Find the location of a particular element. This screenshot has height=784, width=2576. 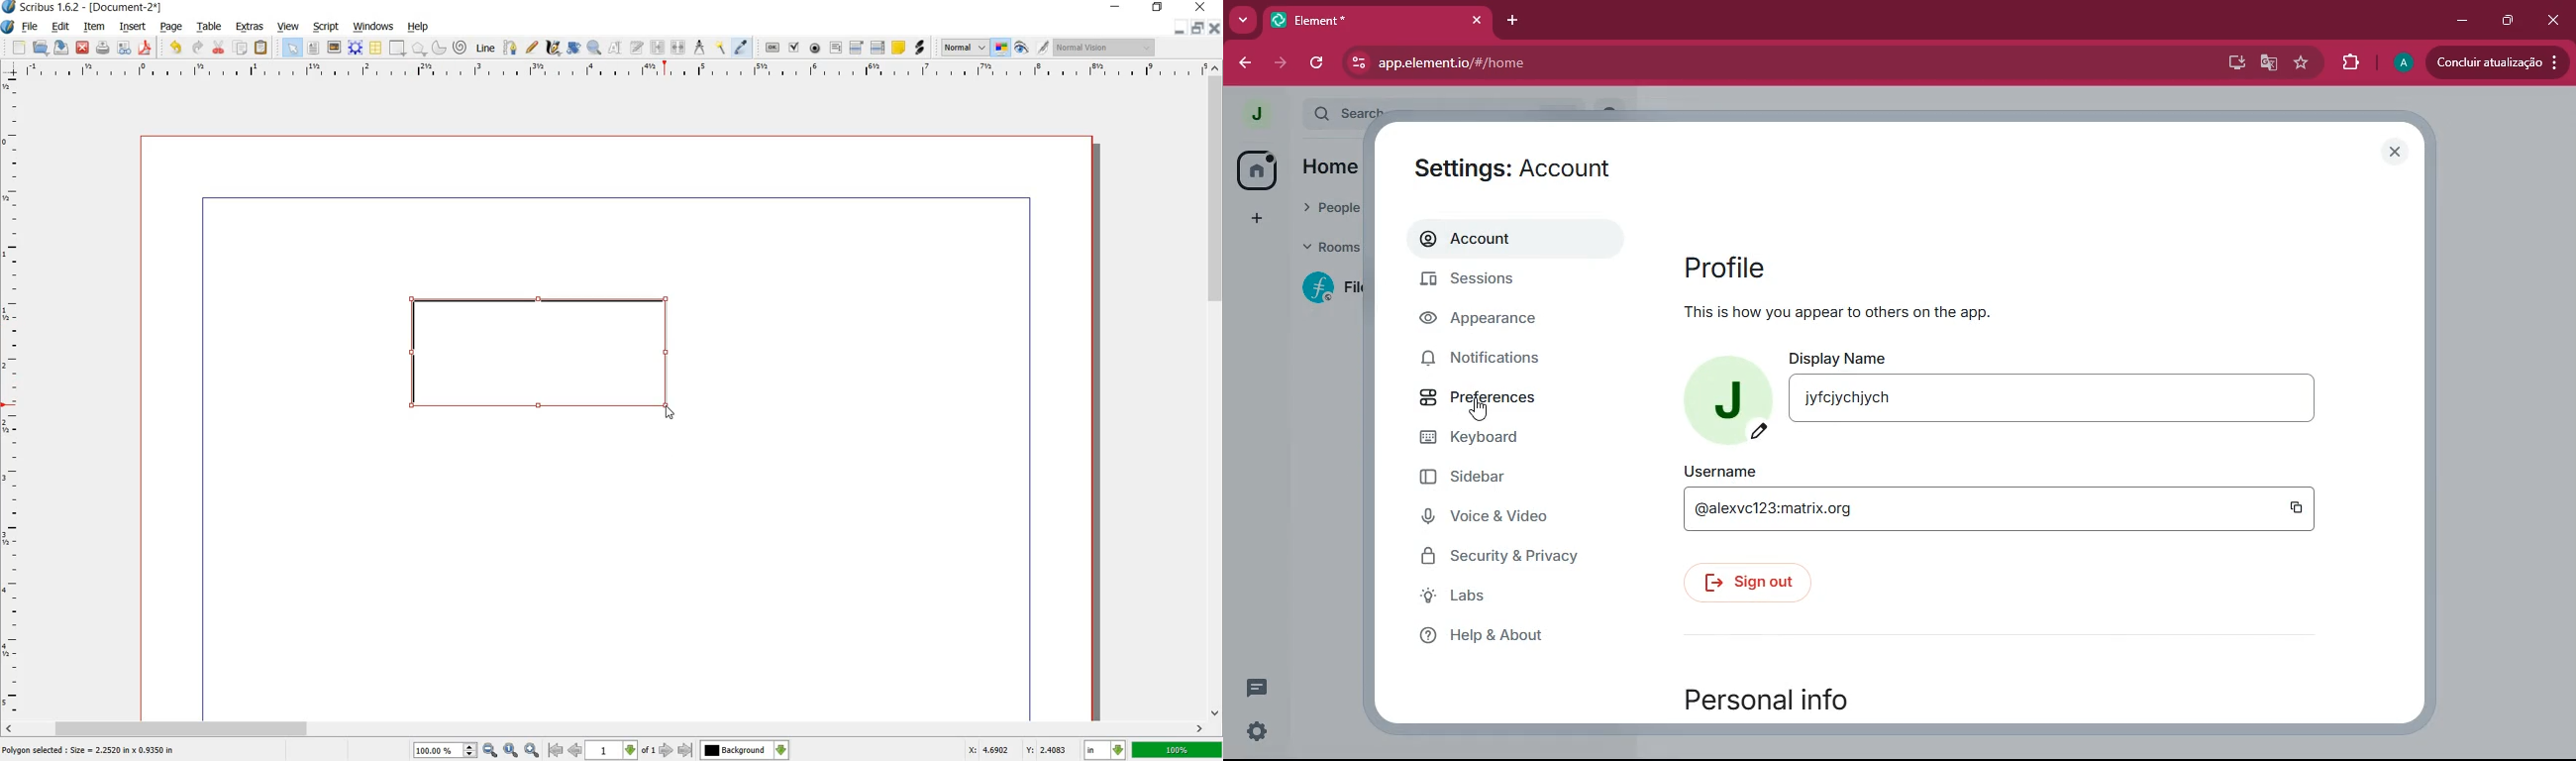

TEXT FRAME is located at coordinates (314, 48).